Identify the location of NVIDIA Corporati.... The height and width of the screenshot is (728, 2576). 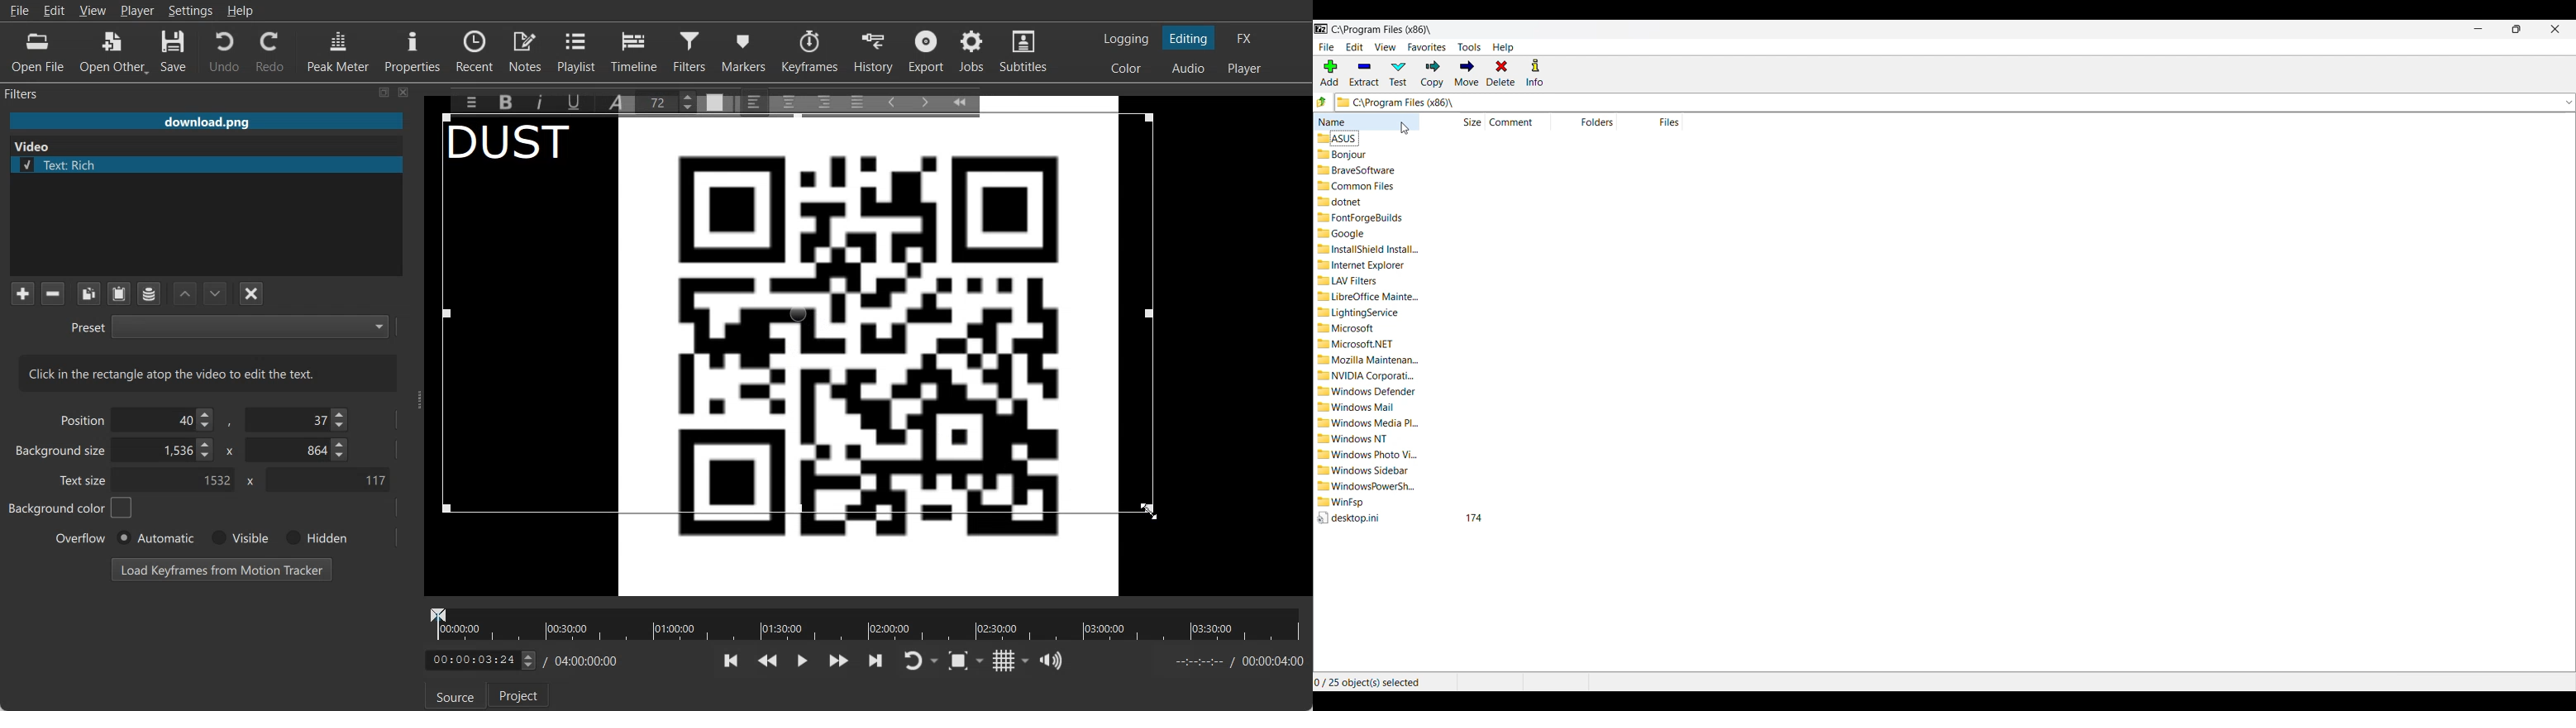
(1367, 377).